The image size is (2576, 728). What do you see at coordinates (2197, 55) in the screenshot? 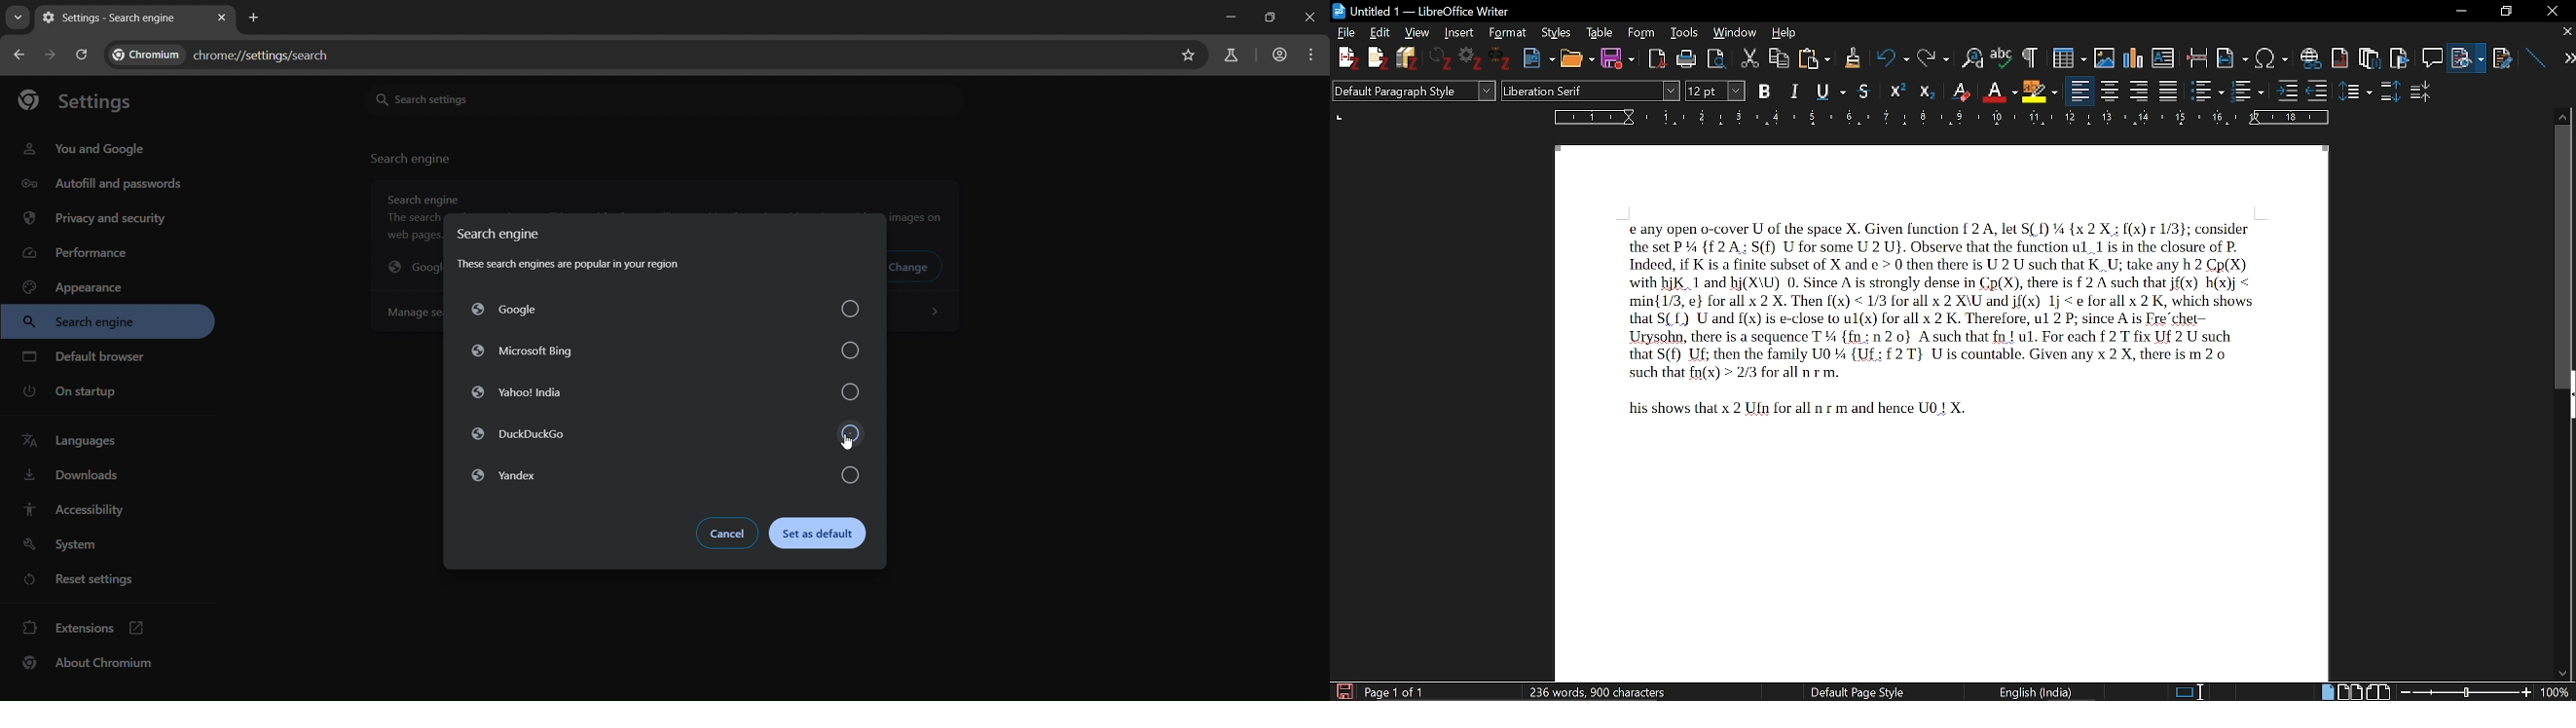
I see `Insert page break` at bounding box center [2197, 55].